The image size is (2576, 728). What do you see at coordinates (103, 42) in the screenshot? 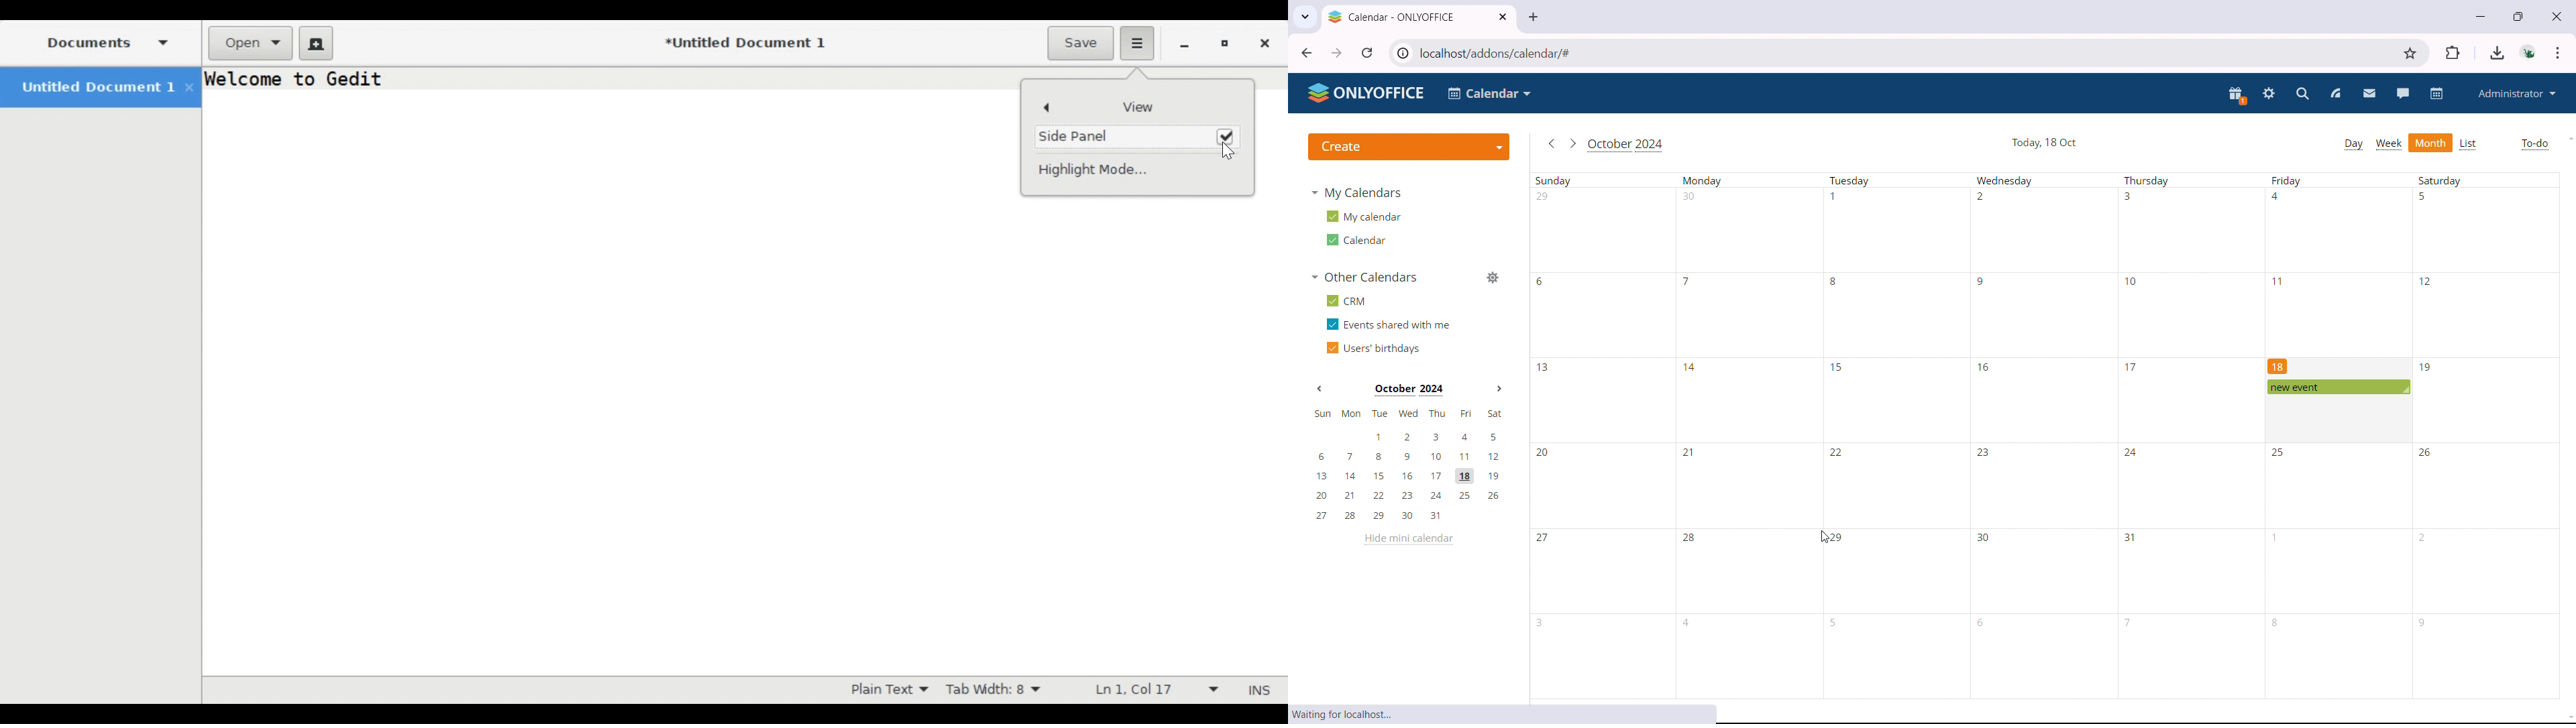
I see `Side Panel dropdown menu` at bounding box center [103, 42].